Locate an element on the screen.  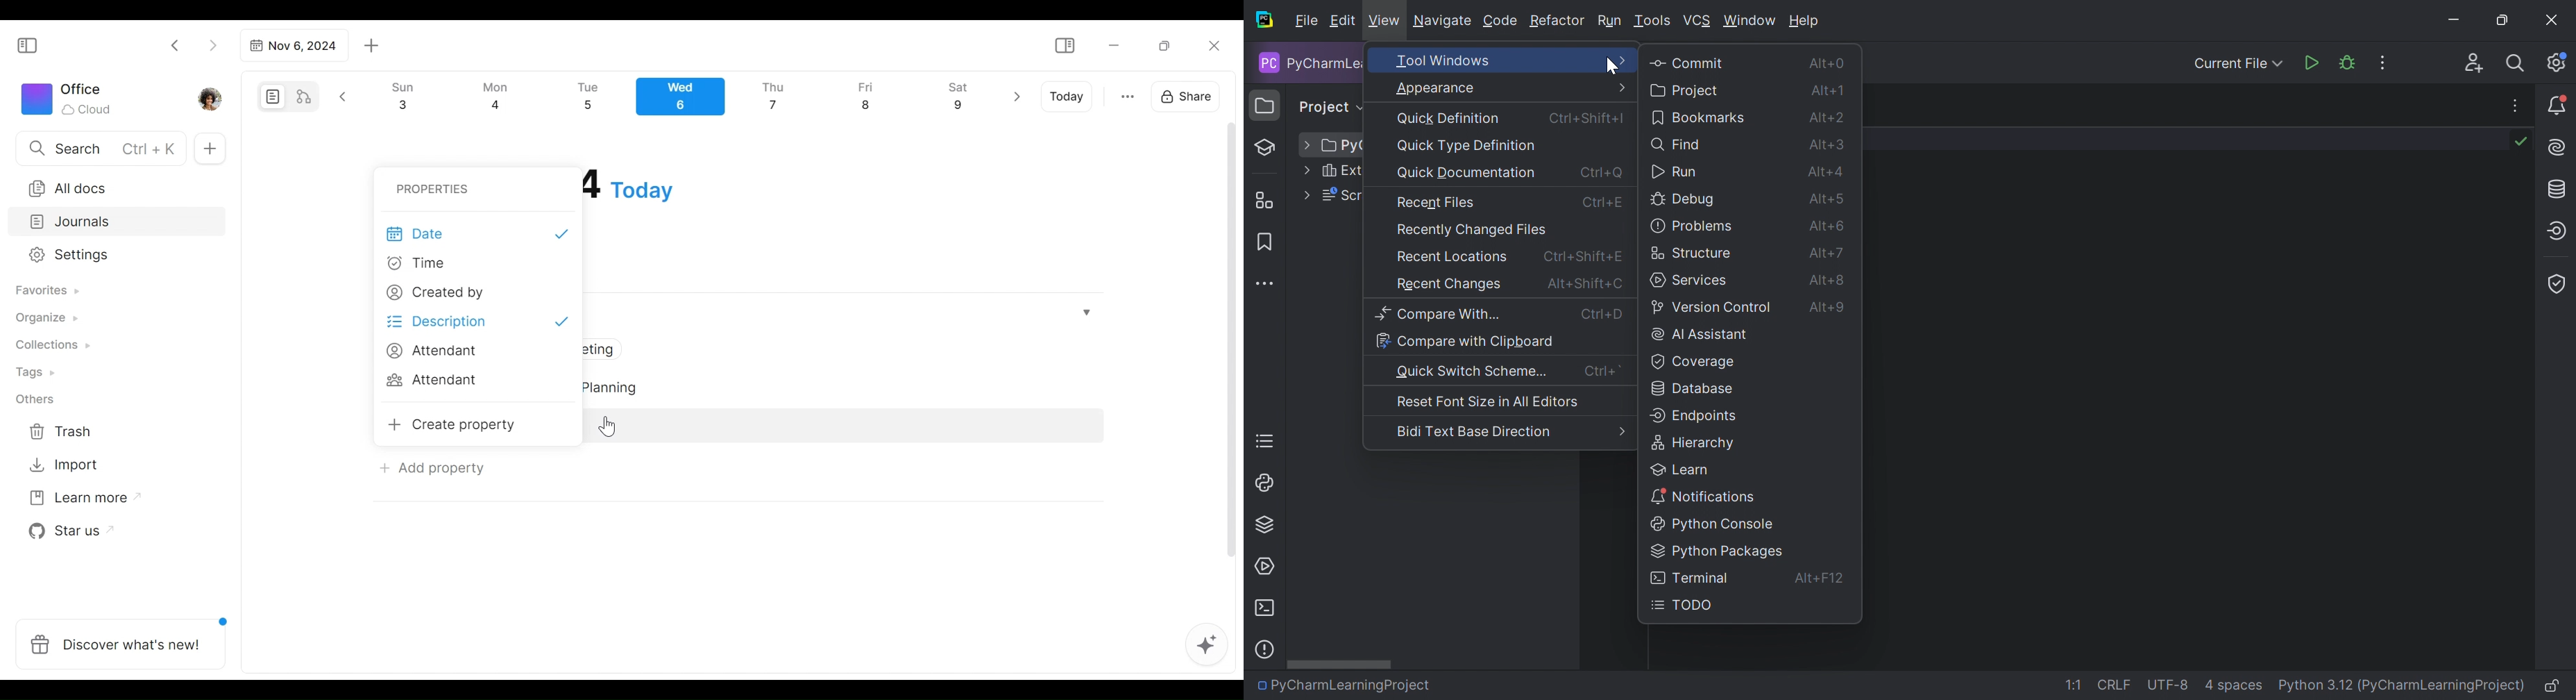
Database is located at coordinates (1693, 387).